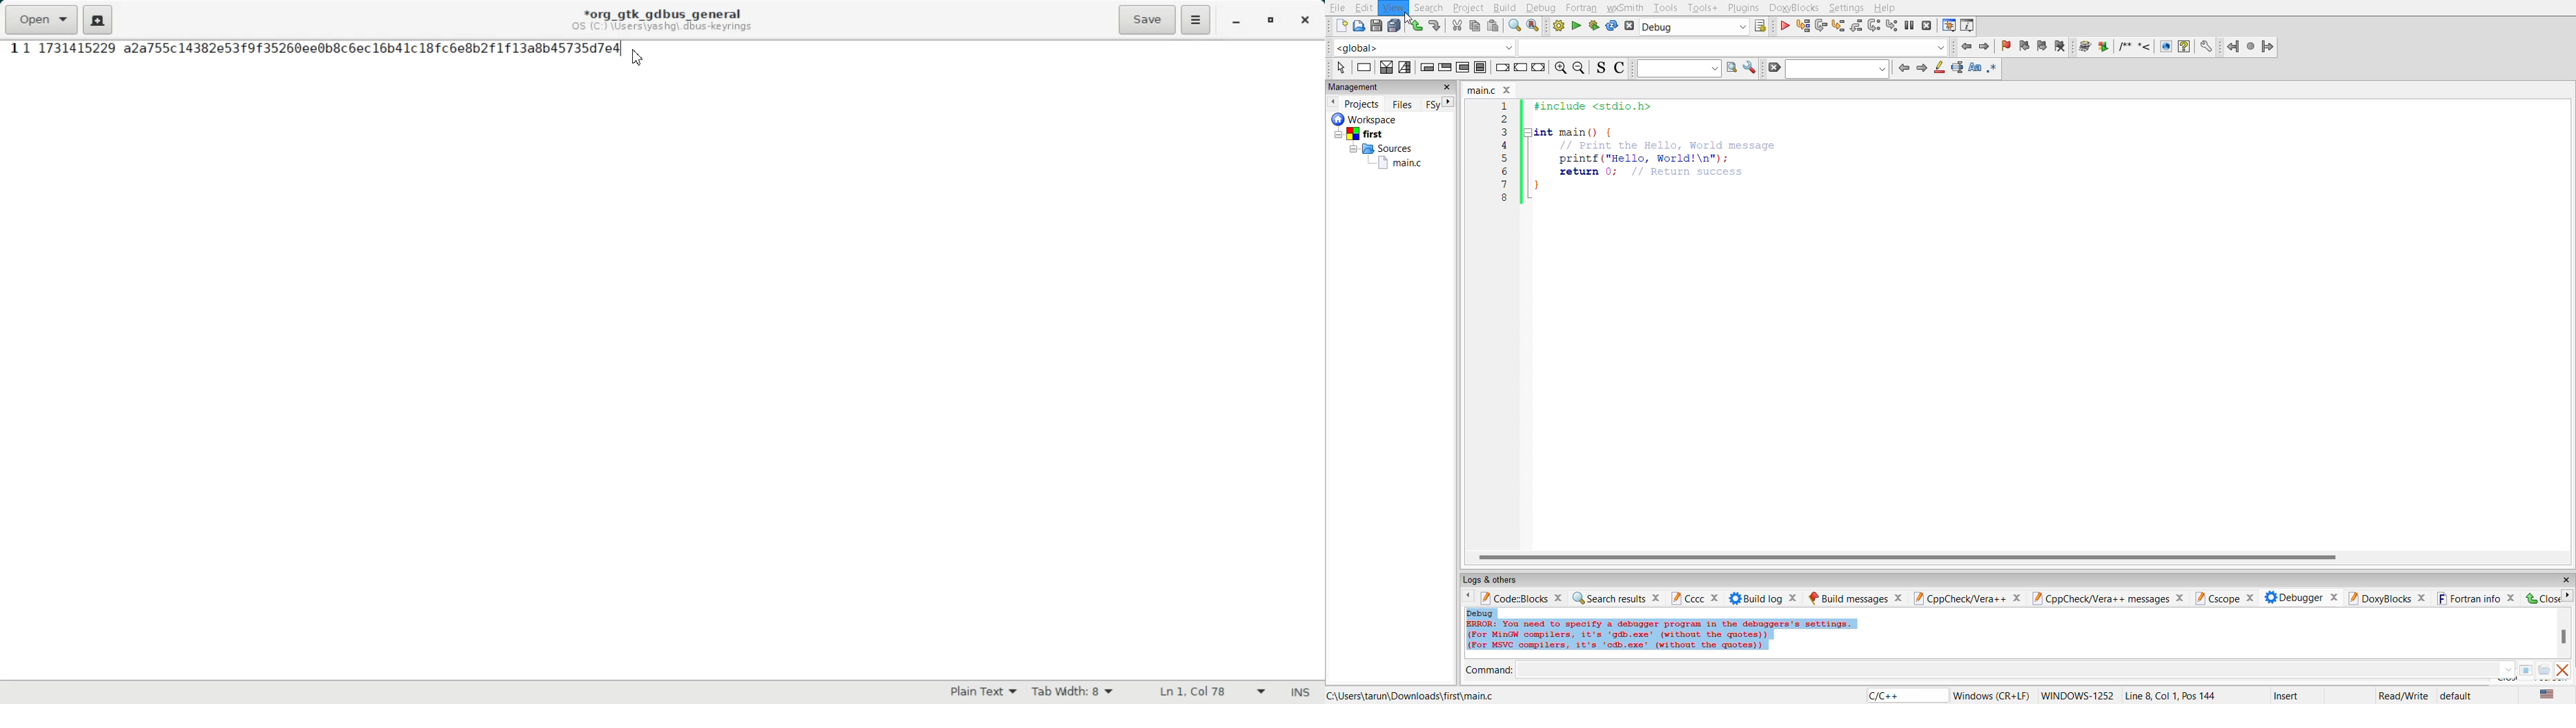 The image size is (2576, 728). Describe the element at coordinates (1438, 28) in the screenshot. I see `redo` at that location.